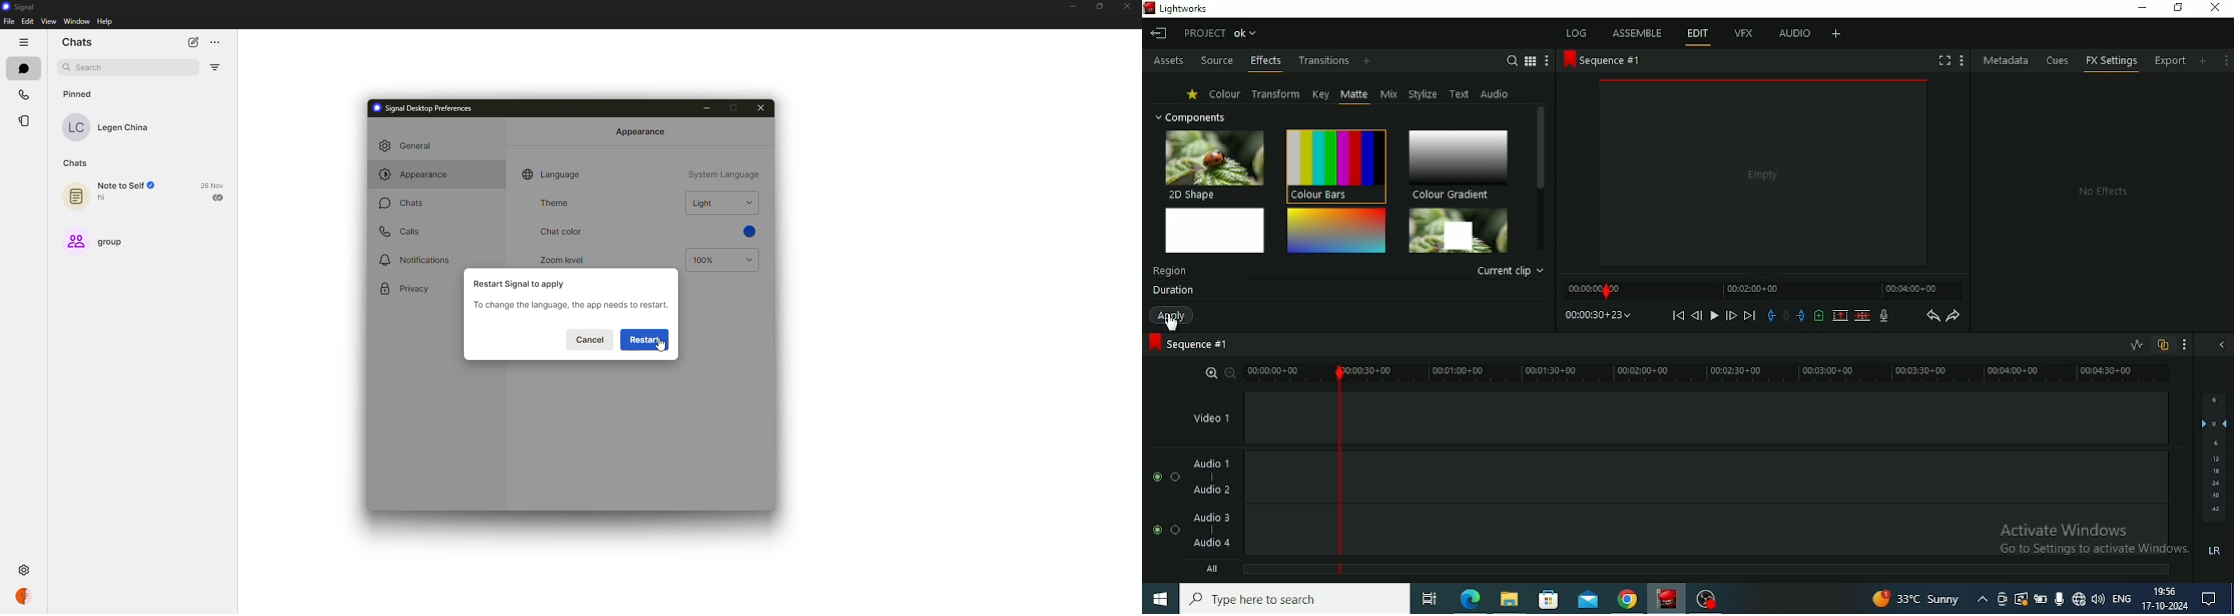 Image resolution: width=2240 pixels, height=616 pixels. I want to click on Full screen, so click(1945, 60).